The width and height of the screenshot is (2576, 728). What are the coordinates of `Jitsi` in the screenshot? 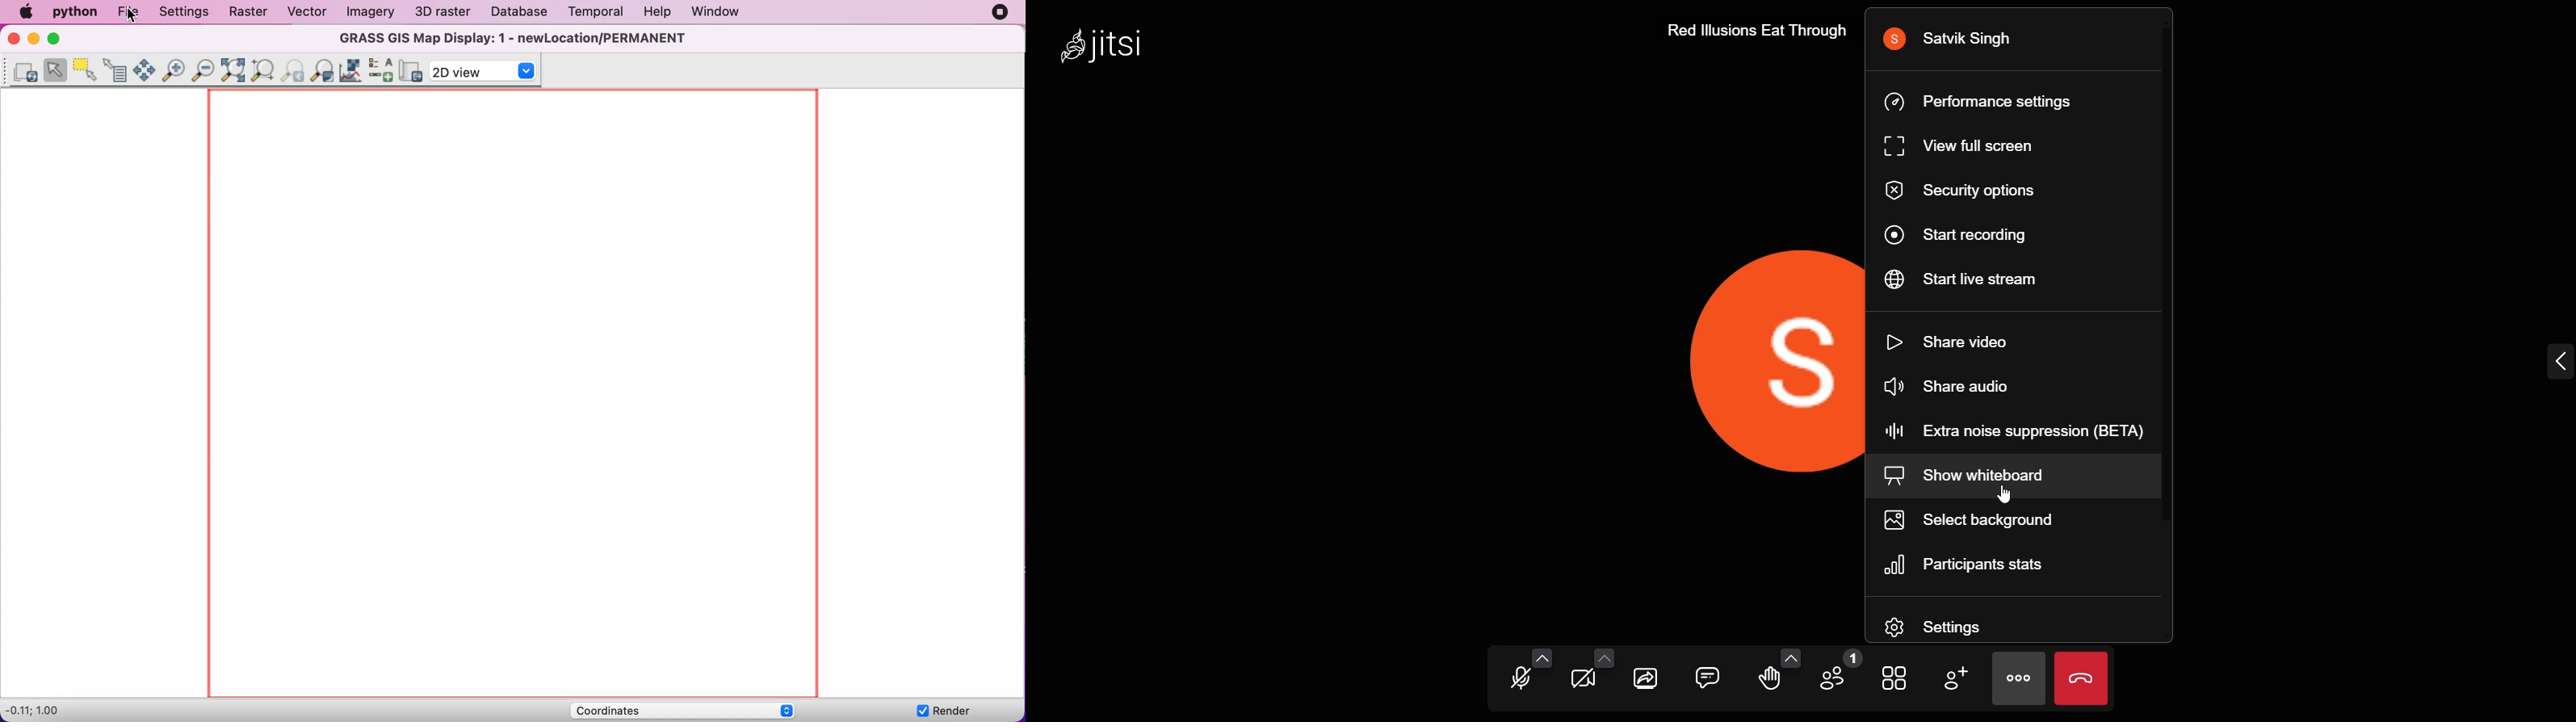 It's located at (1108, 44).